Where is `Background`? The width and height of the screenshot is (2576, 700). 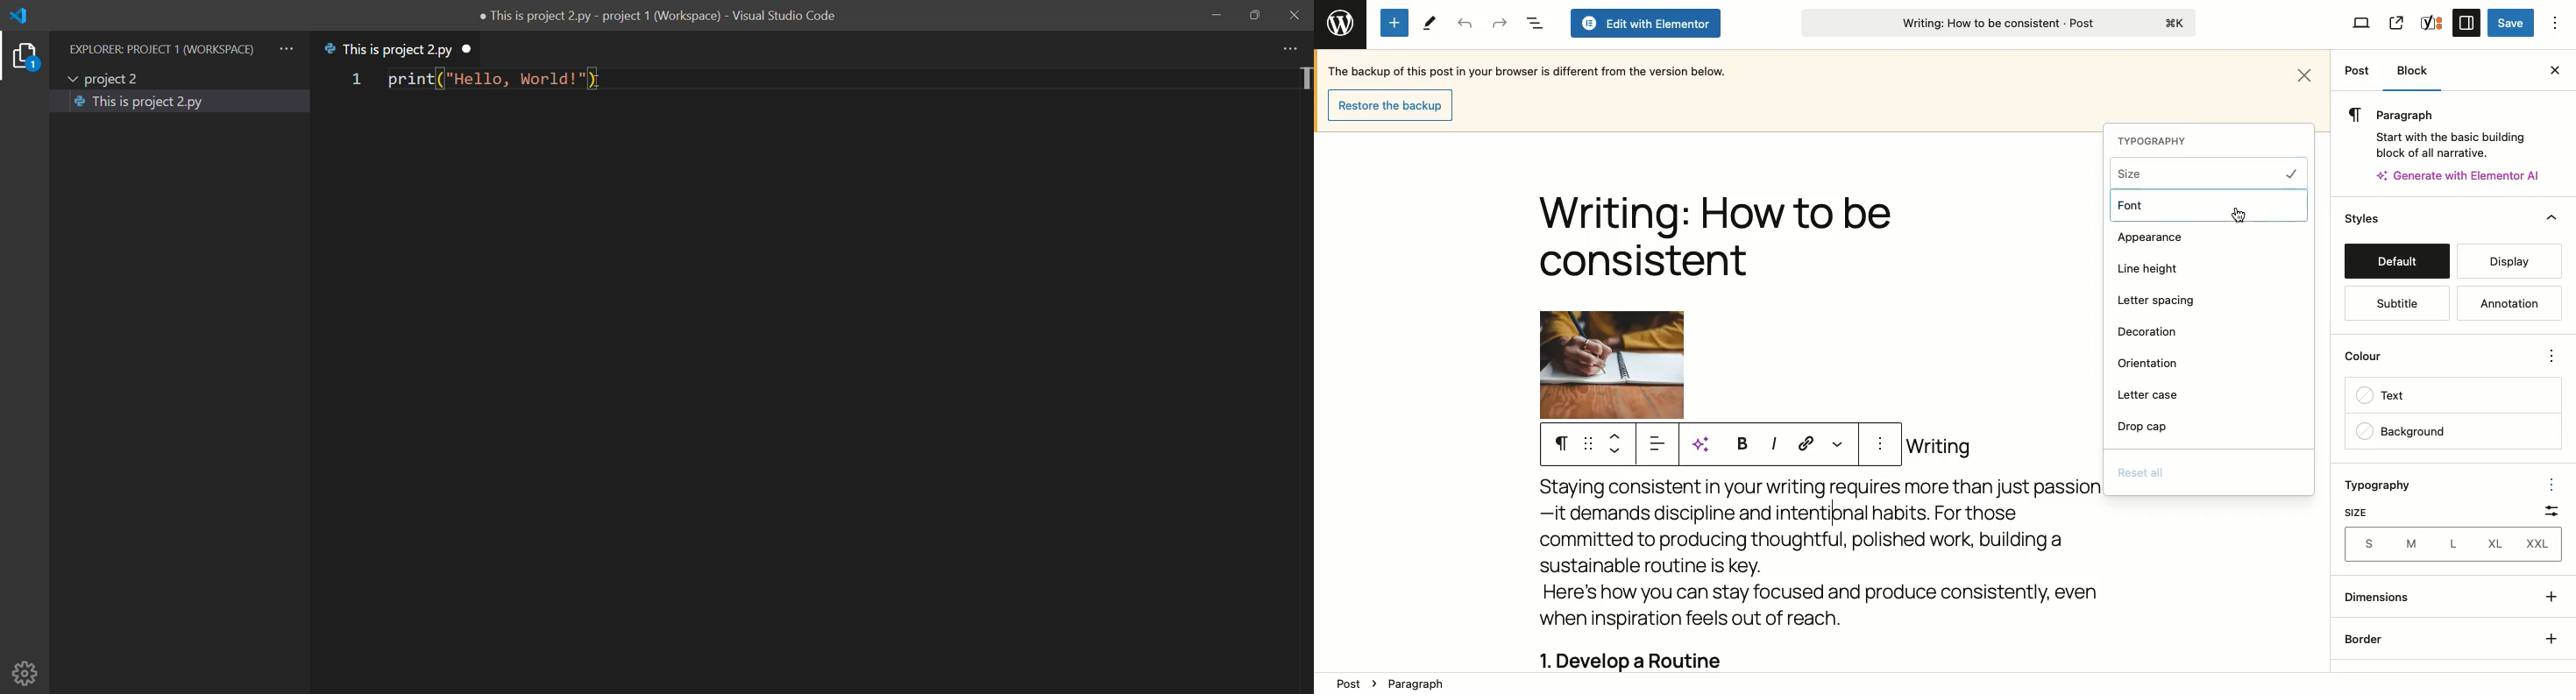 Background is located at coordinates (2452, 431).